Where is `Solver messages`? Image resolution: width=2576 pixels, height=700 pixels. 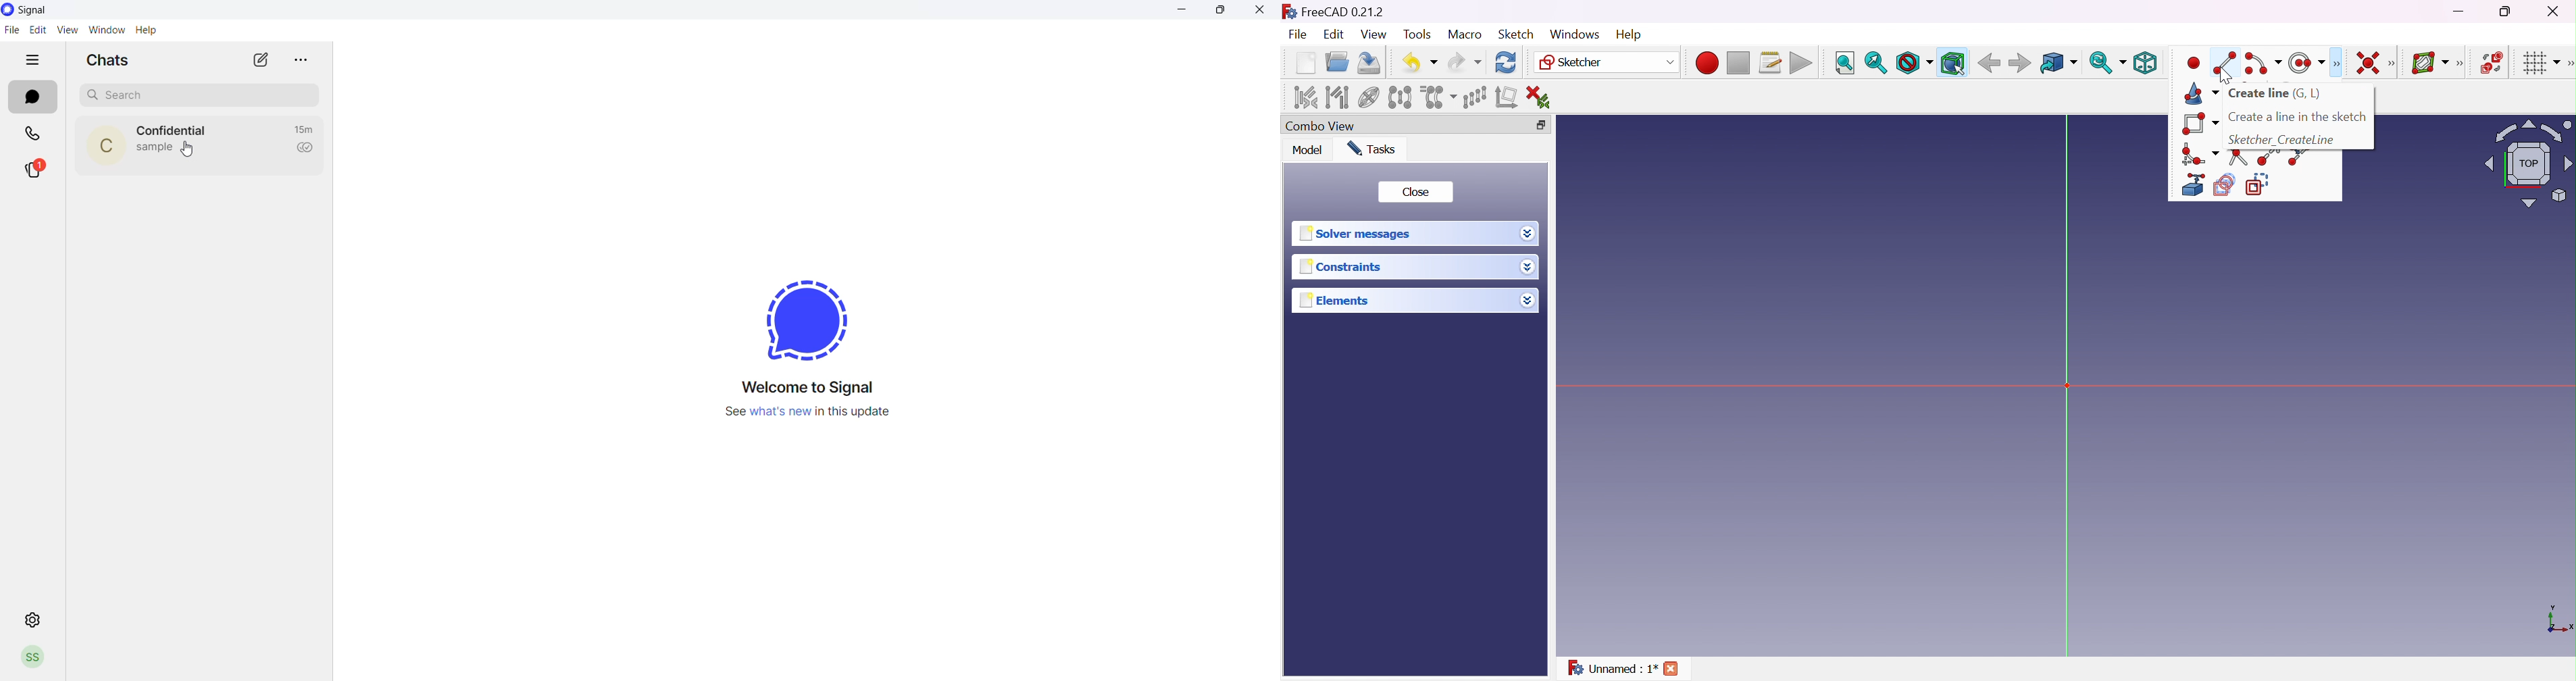 Solver messages is located at coordinates (1359, 233).